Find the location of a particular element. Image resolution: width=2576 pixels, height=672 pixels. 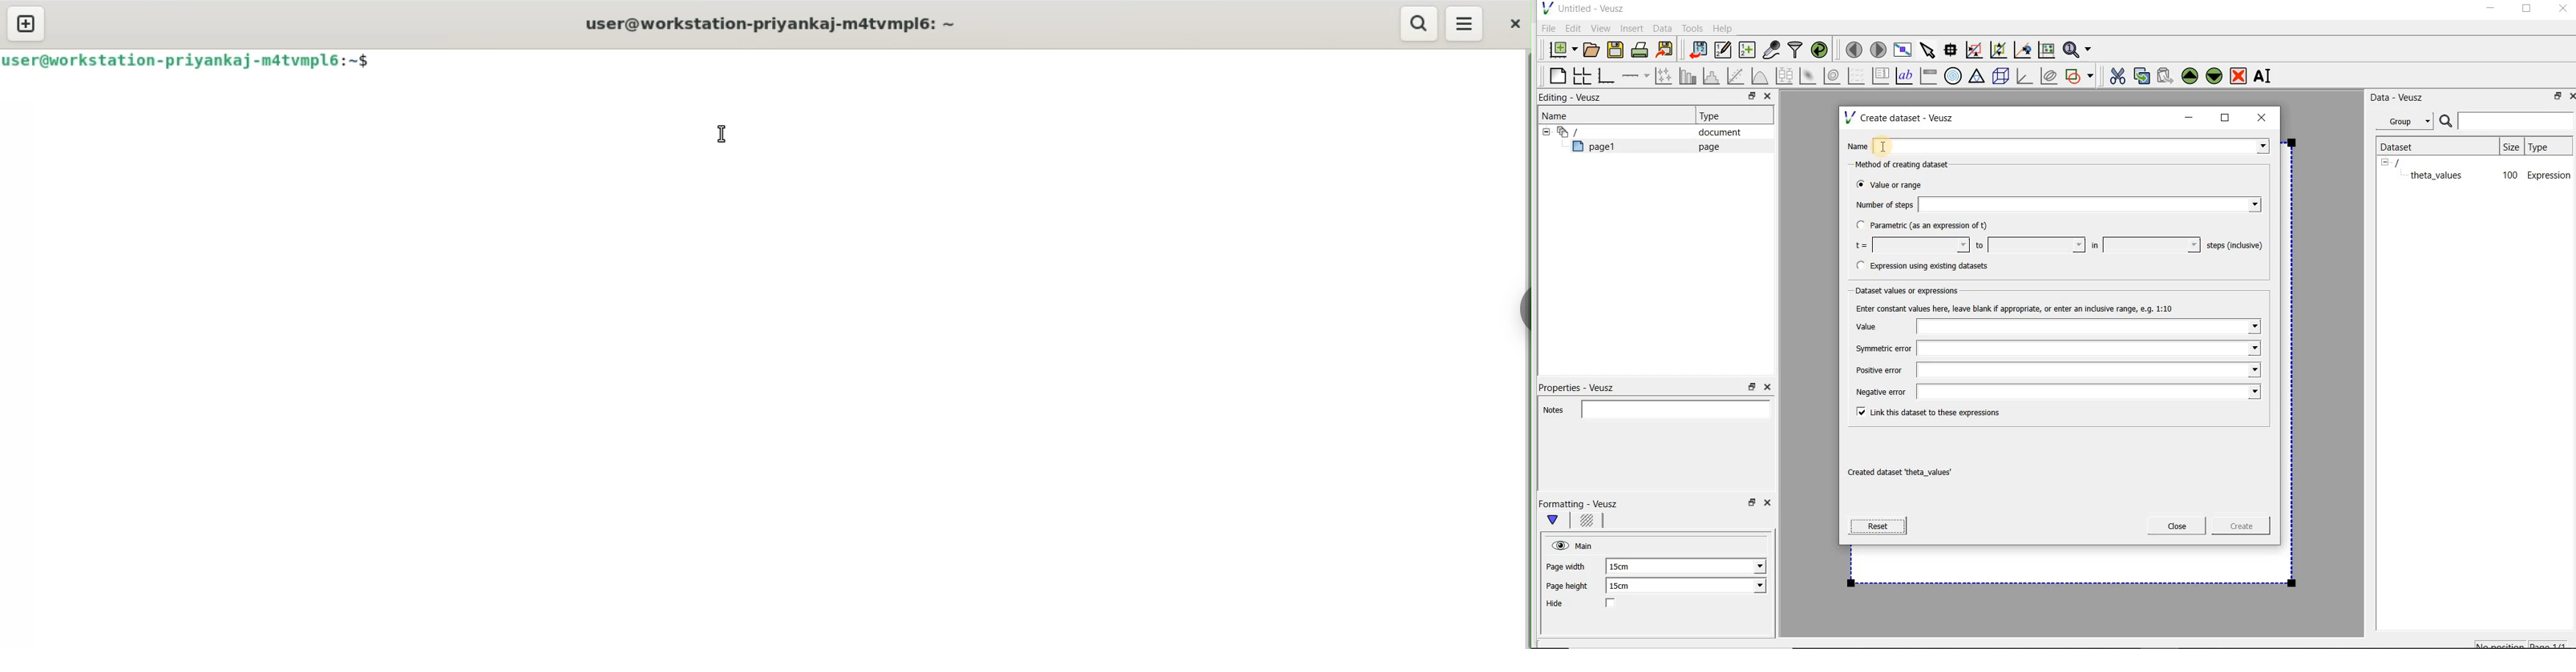

restore down is located at coordinates (1750, 506).